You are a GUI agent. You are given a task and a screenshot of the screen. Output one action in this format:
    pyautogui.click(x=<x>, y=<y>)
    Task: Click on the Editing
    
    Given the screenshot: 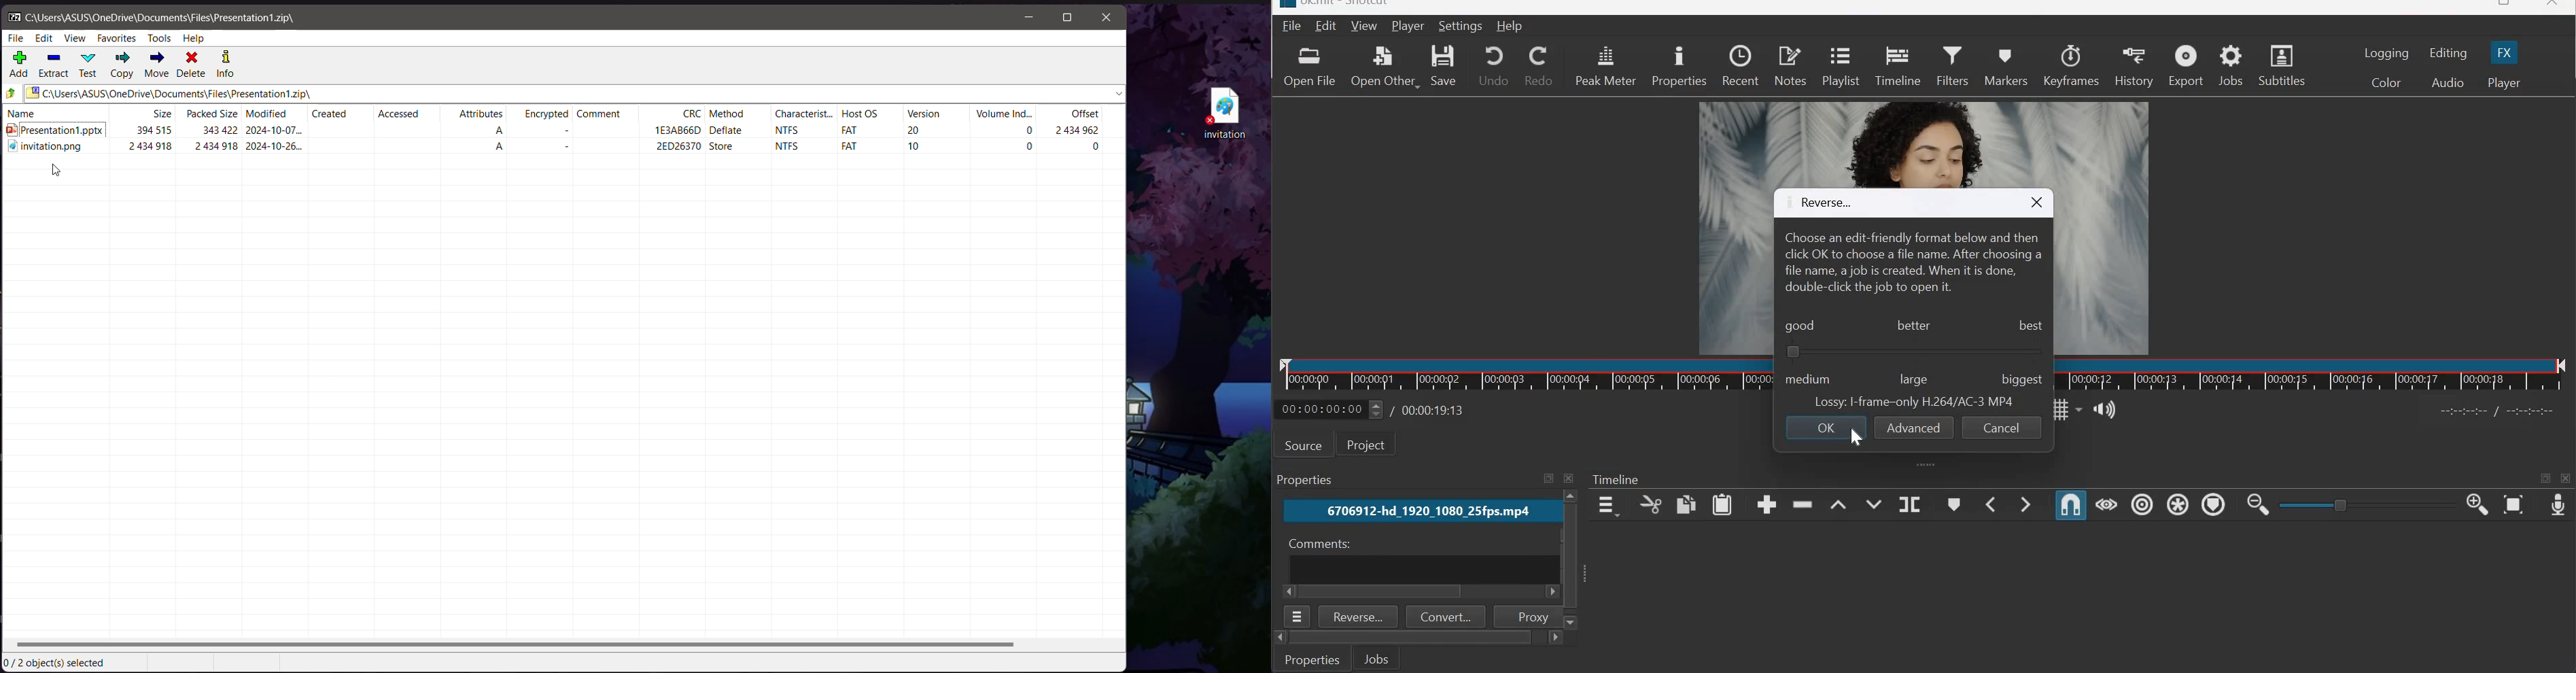 What is the action you would take?
    pyautogui.click(x=2450, y=53)
    